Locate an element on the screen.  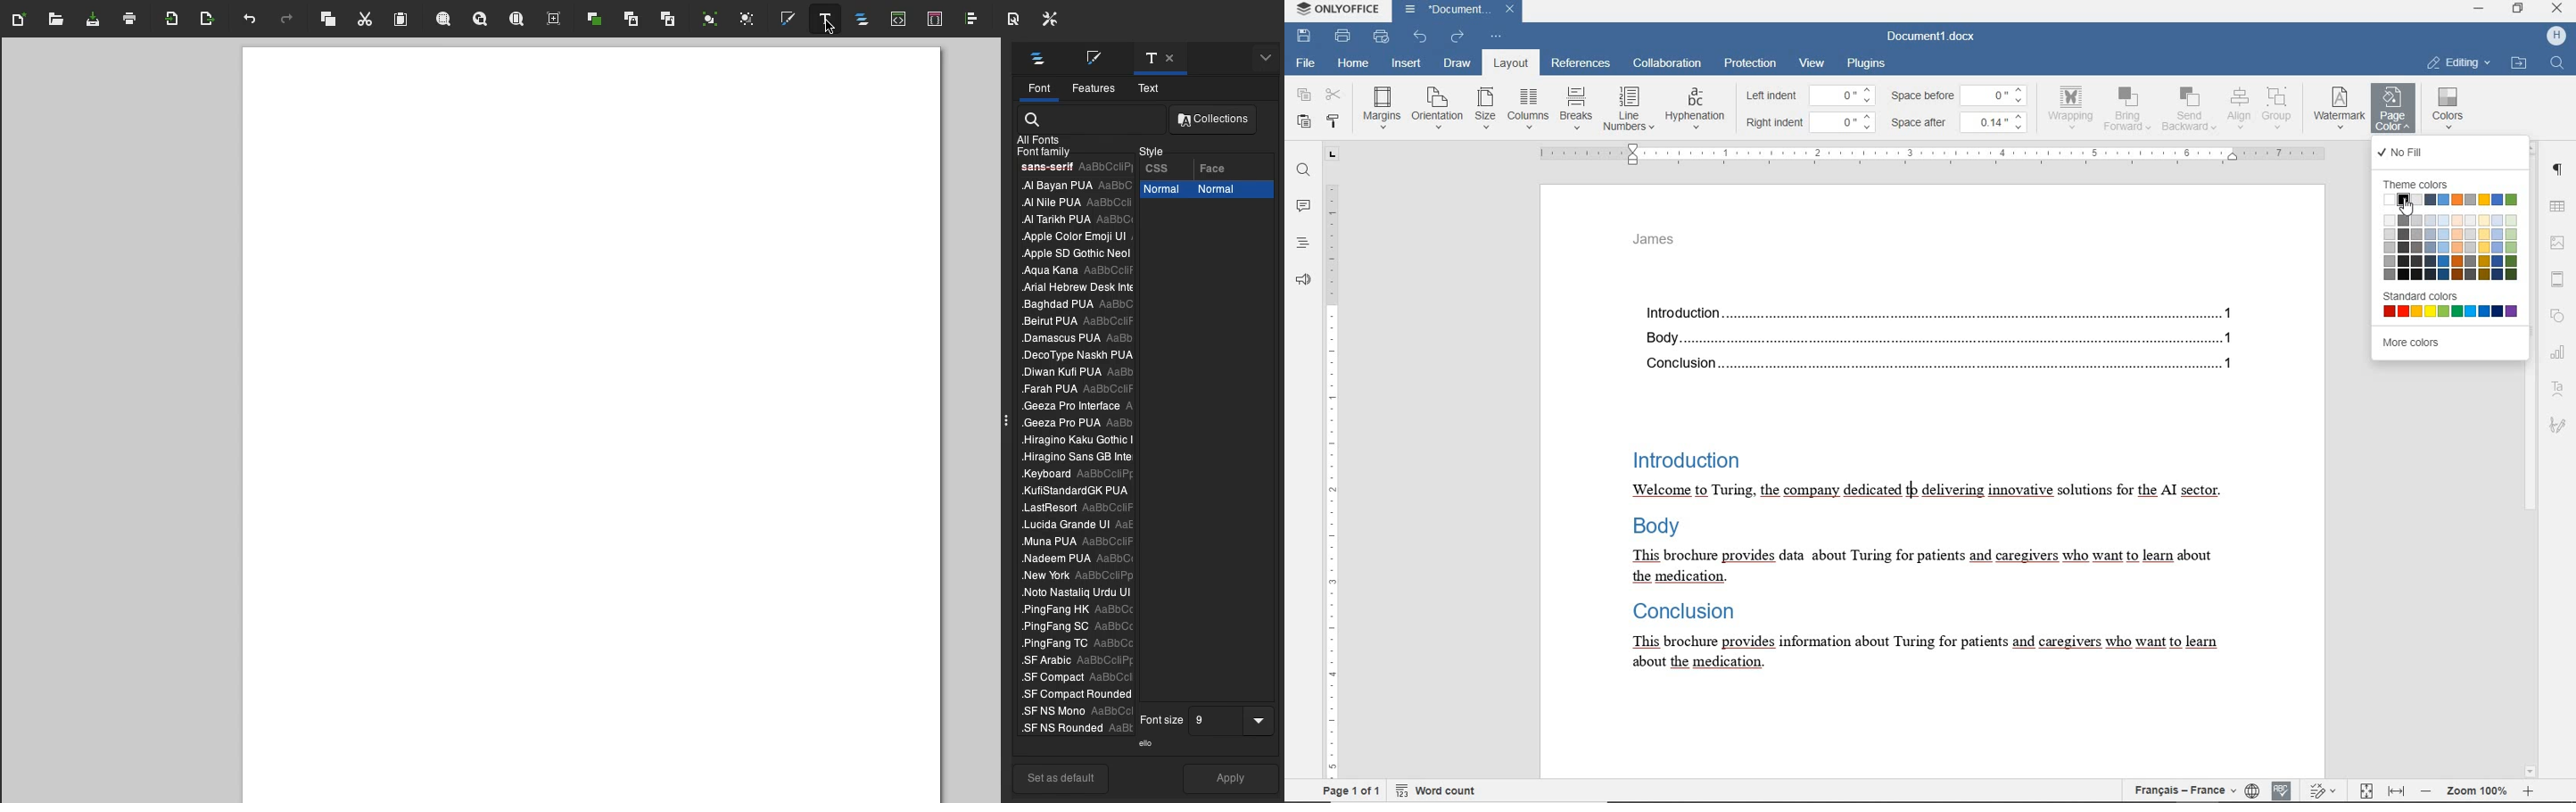
ruler is located at coordinates (1936, 155).